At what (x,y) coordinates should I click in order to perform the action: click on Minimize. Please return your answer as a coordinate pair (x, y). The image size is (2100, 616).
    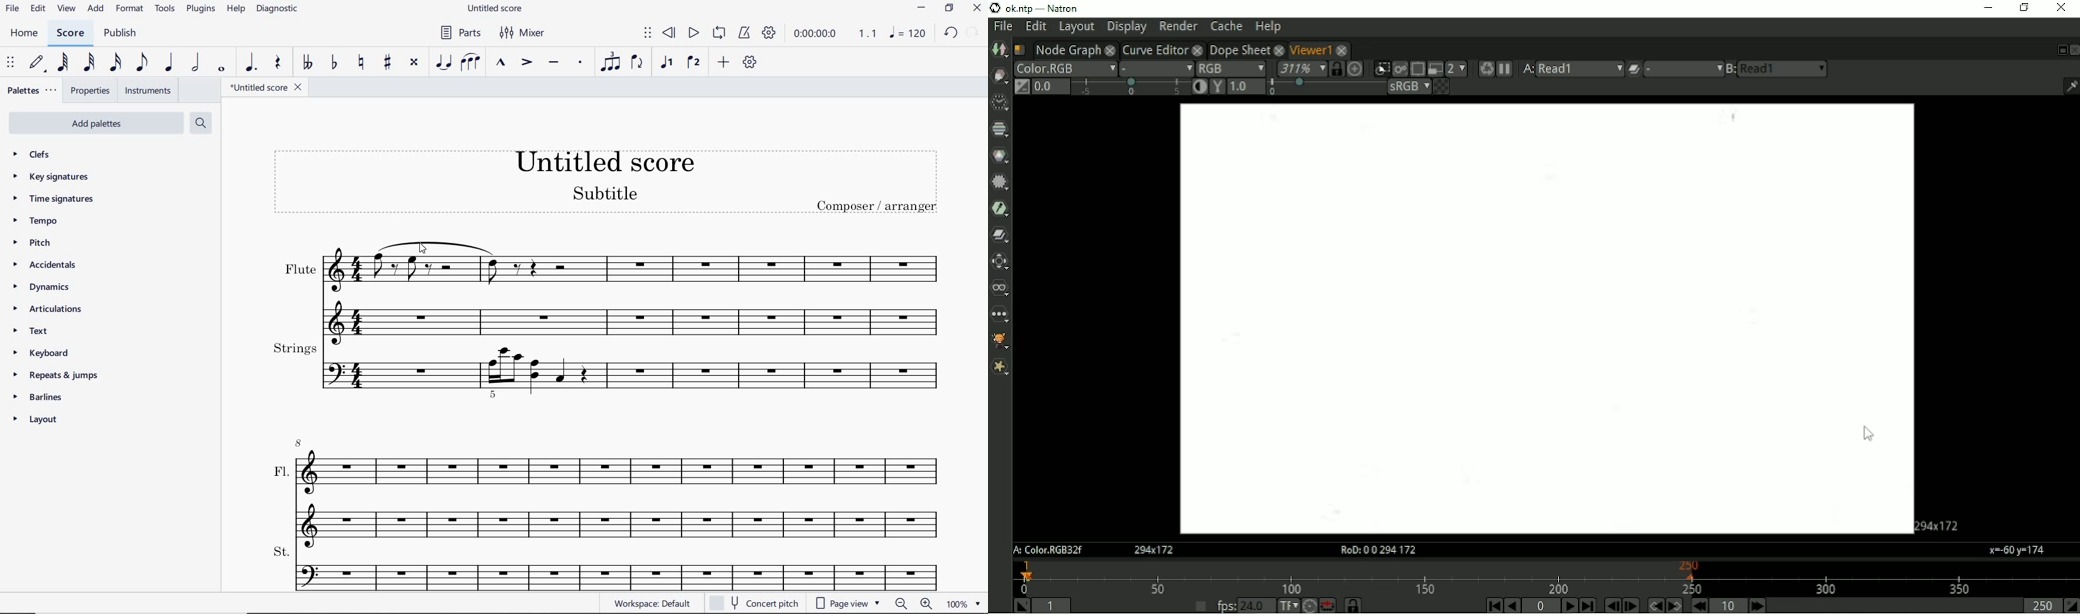
    Looking at the image, I should click on (1988, 8).